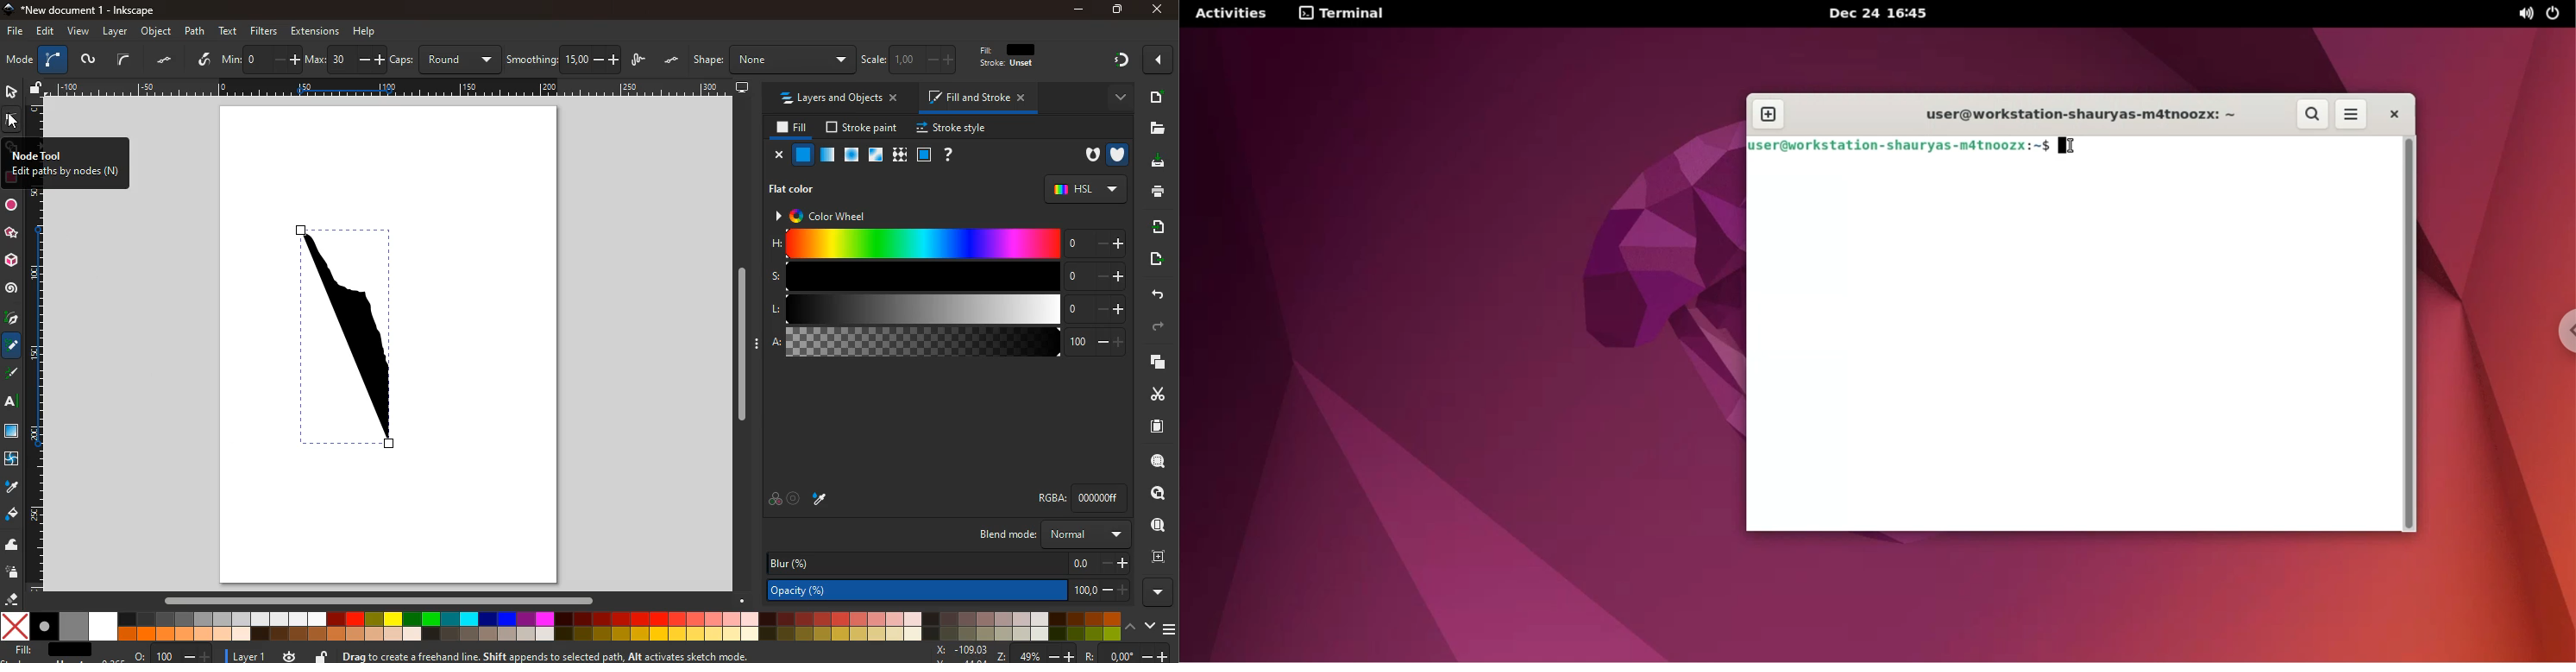  I want to click on mode, so click(21, 60).